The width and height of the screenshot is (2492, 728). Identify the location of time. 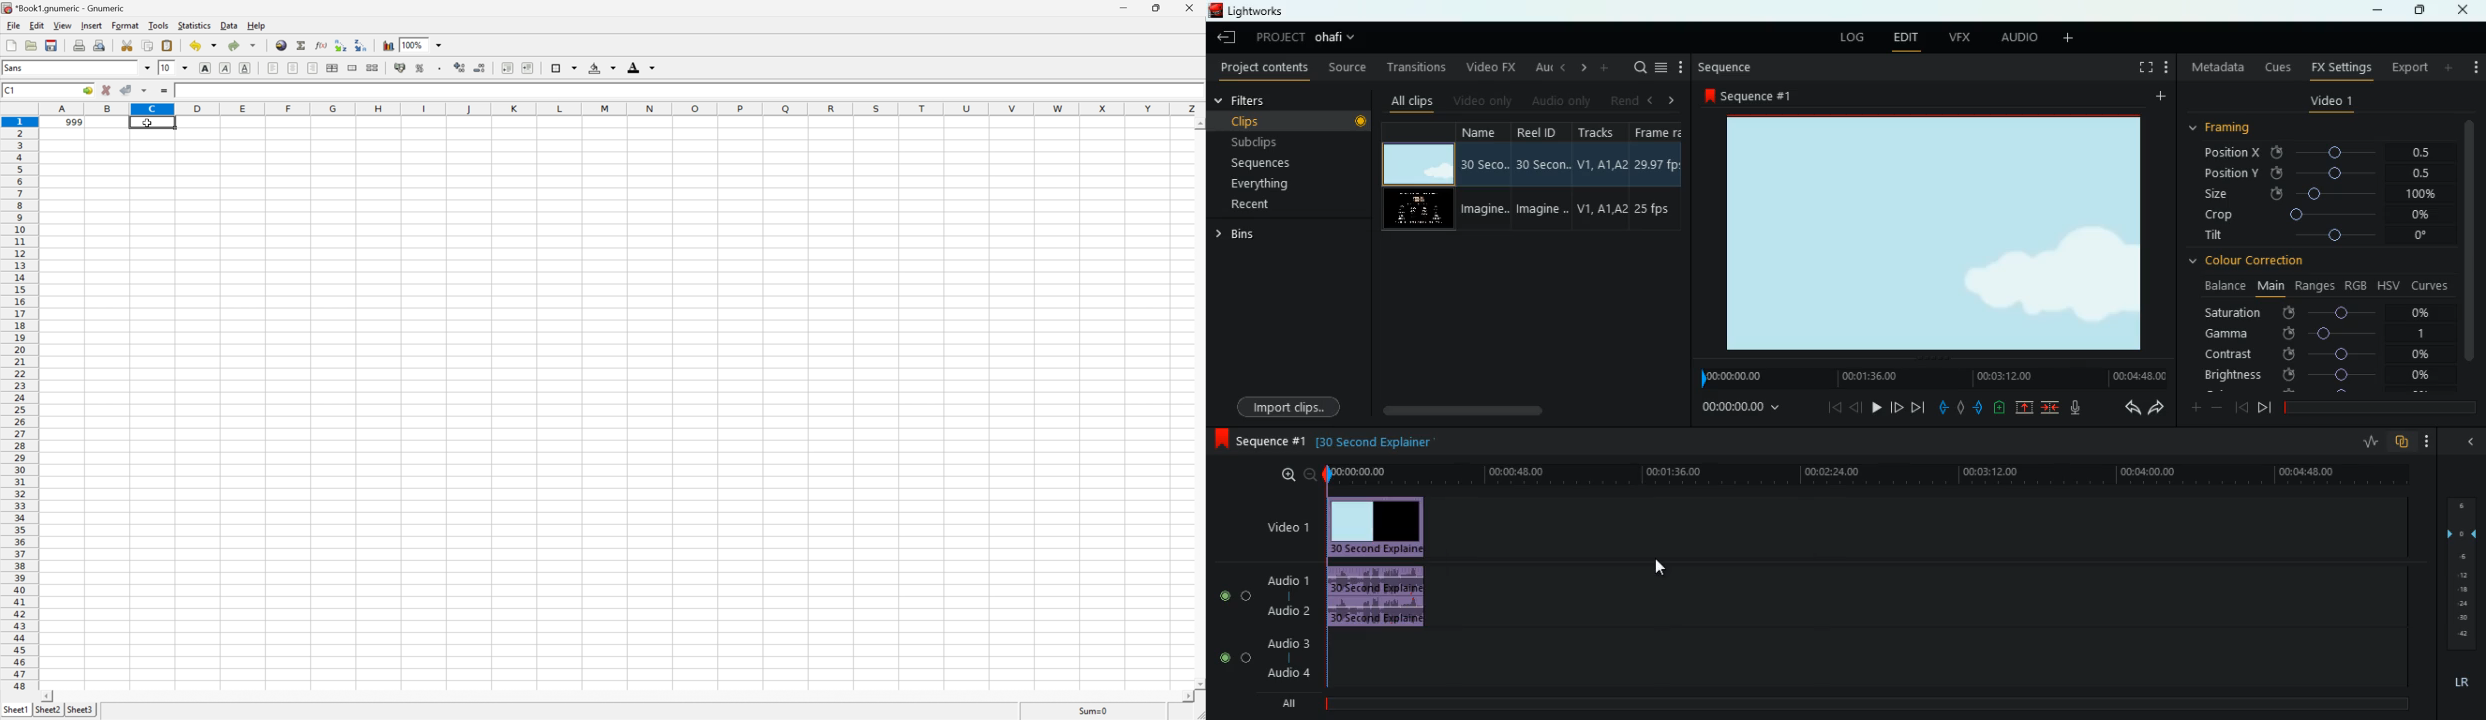
(1744, 408).